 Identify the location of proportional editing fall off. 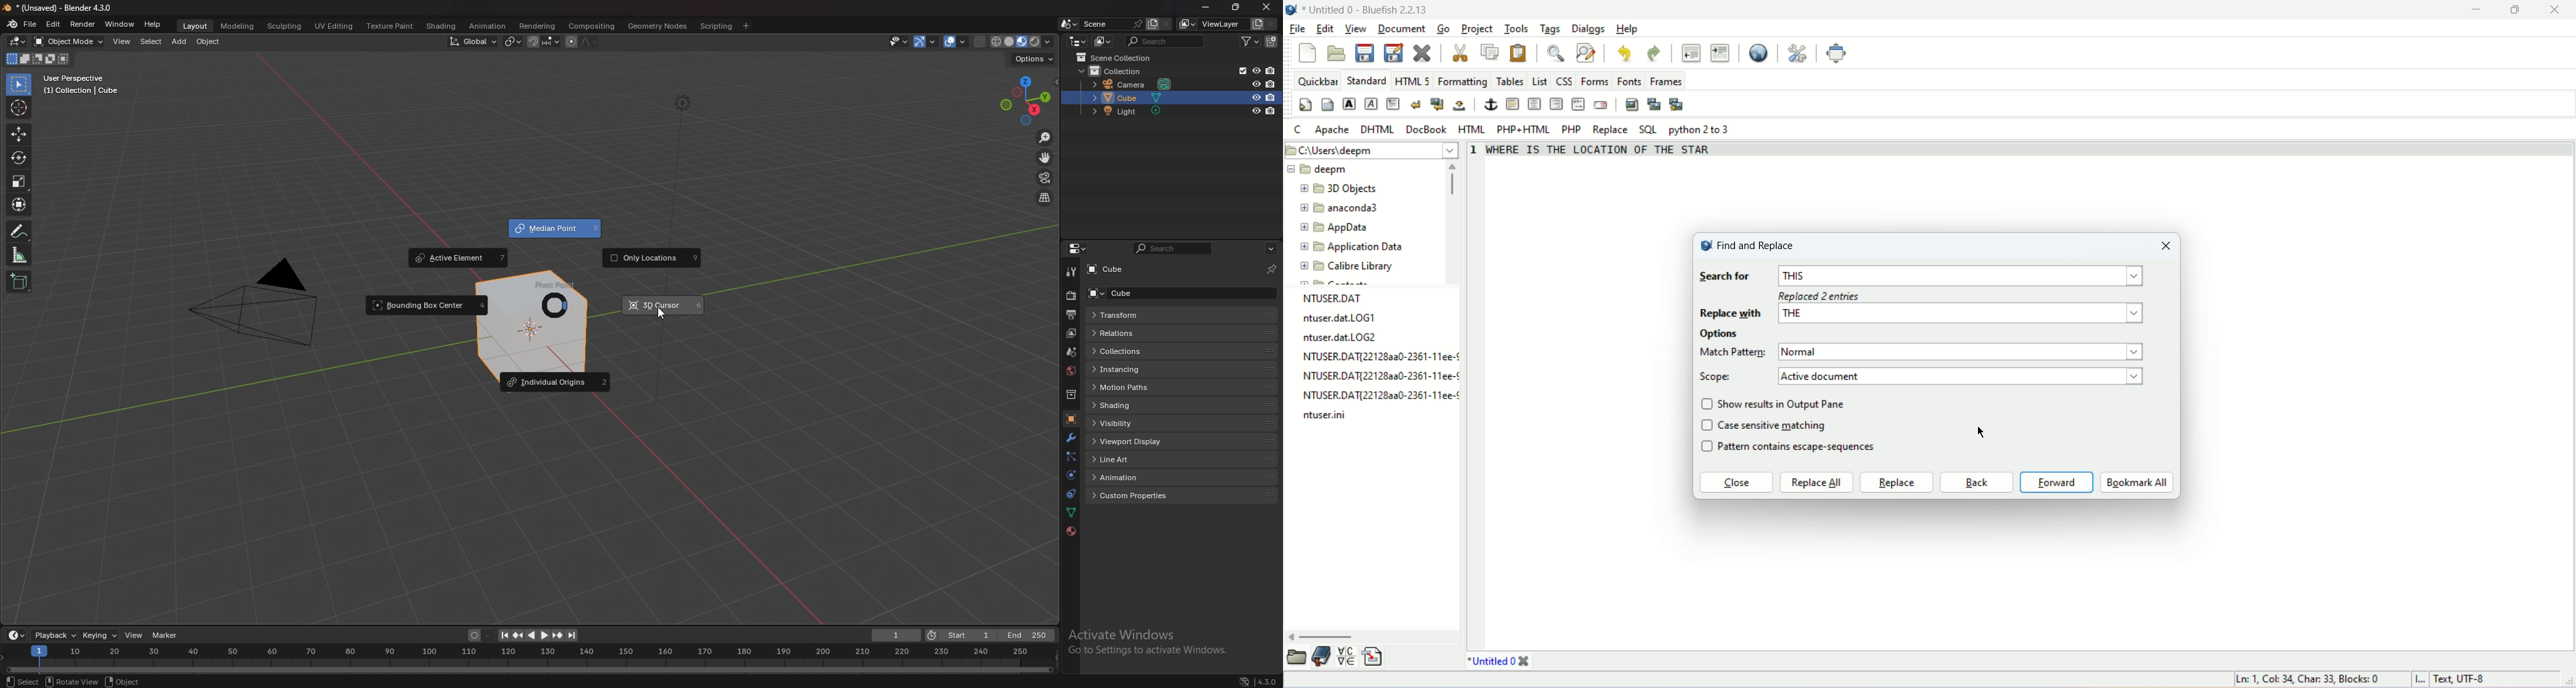
(588, 42).